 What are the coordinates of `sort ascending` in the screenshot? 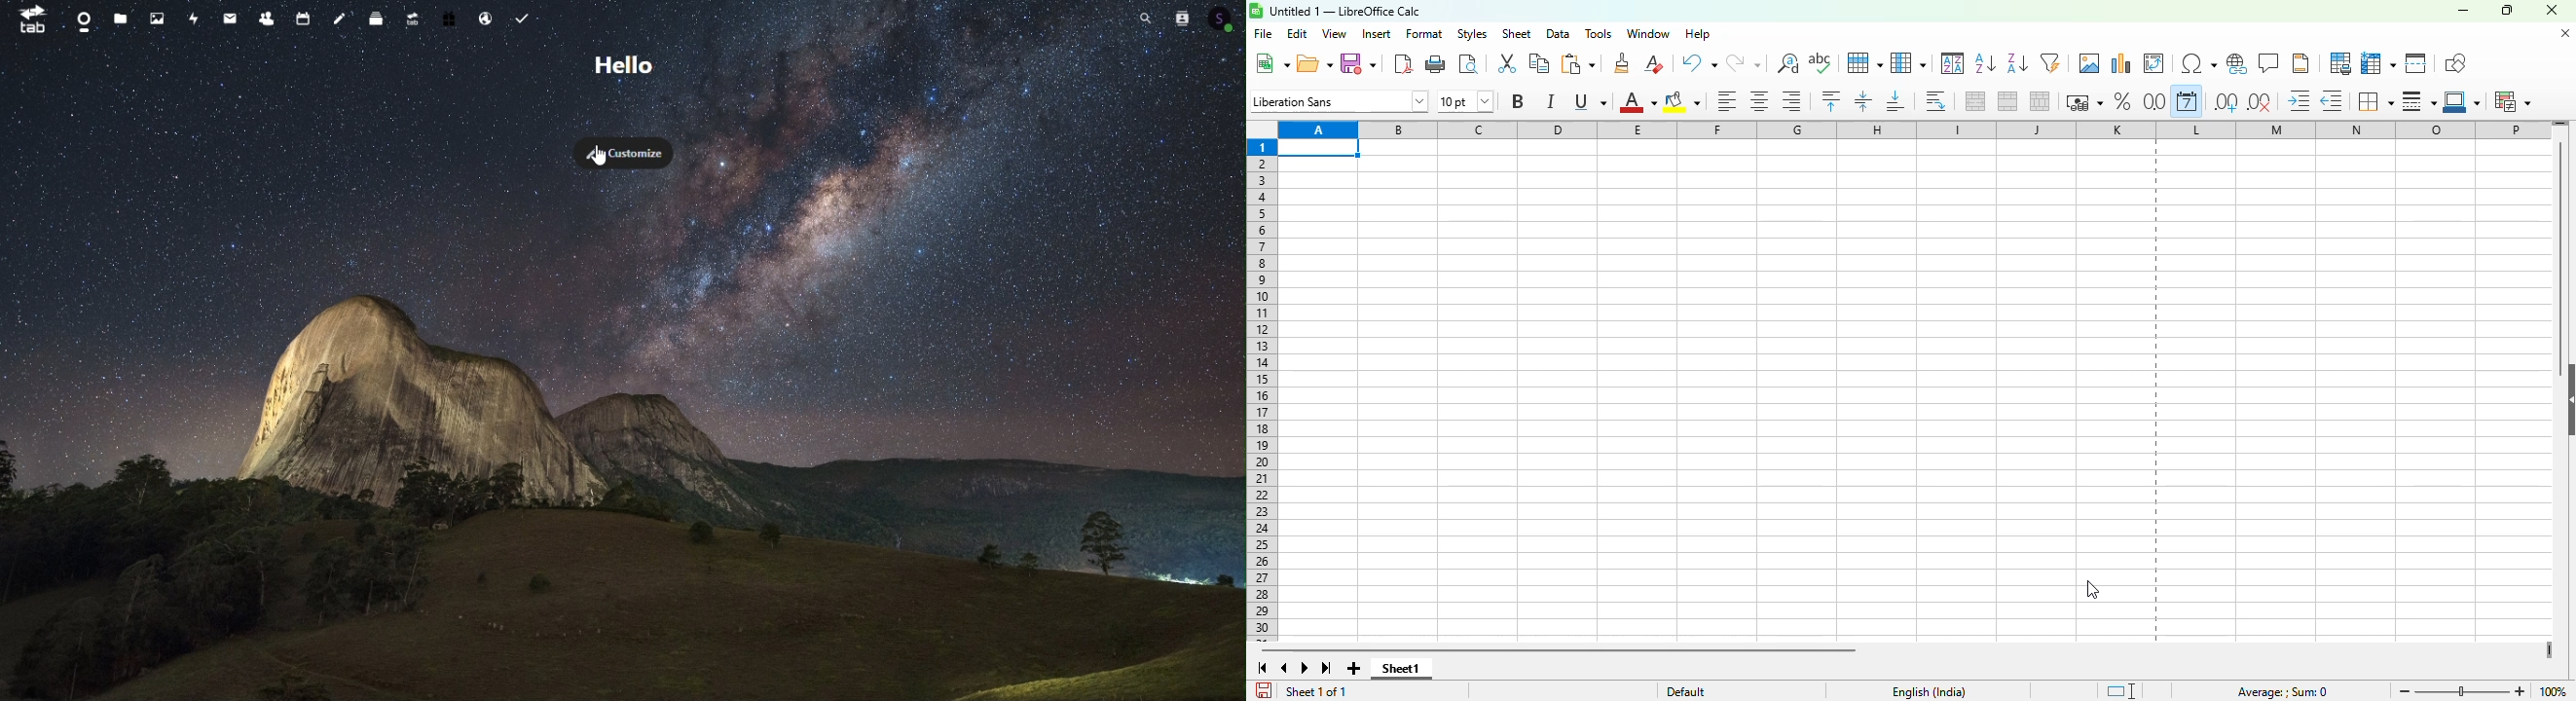 It's located at (1985, 64).